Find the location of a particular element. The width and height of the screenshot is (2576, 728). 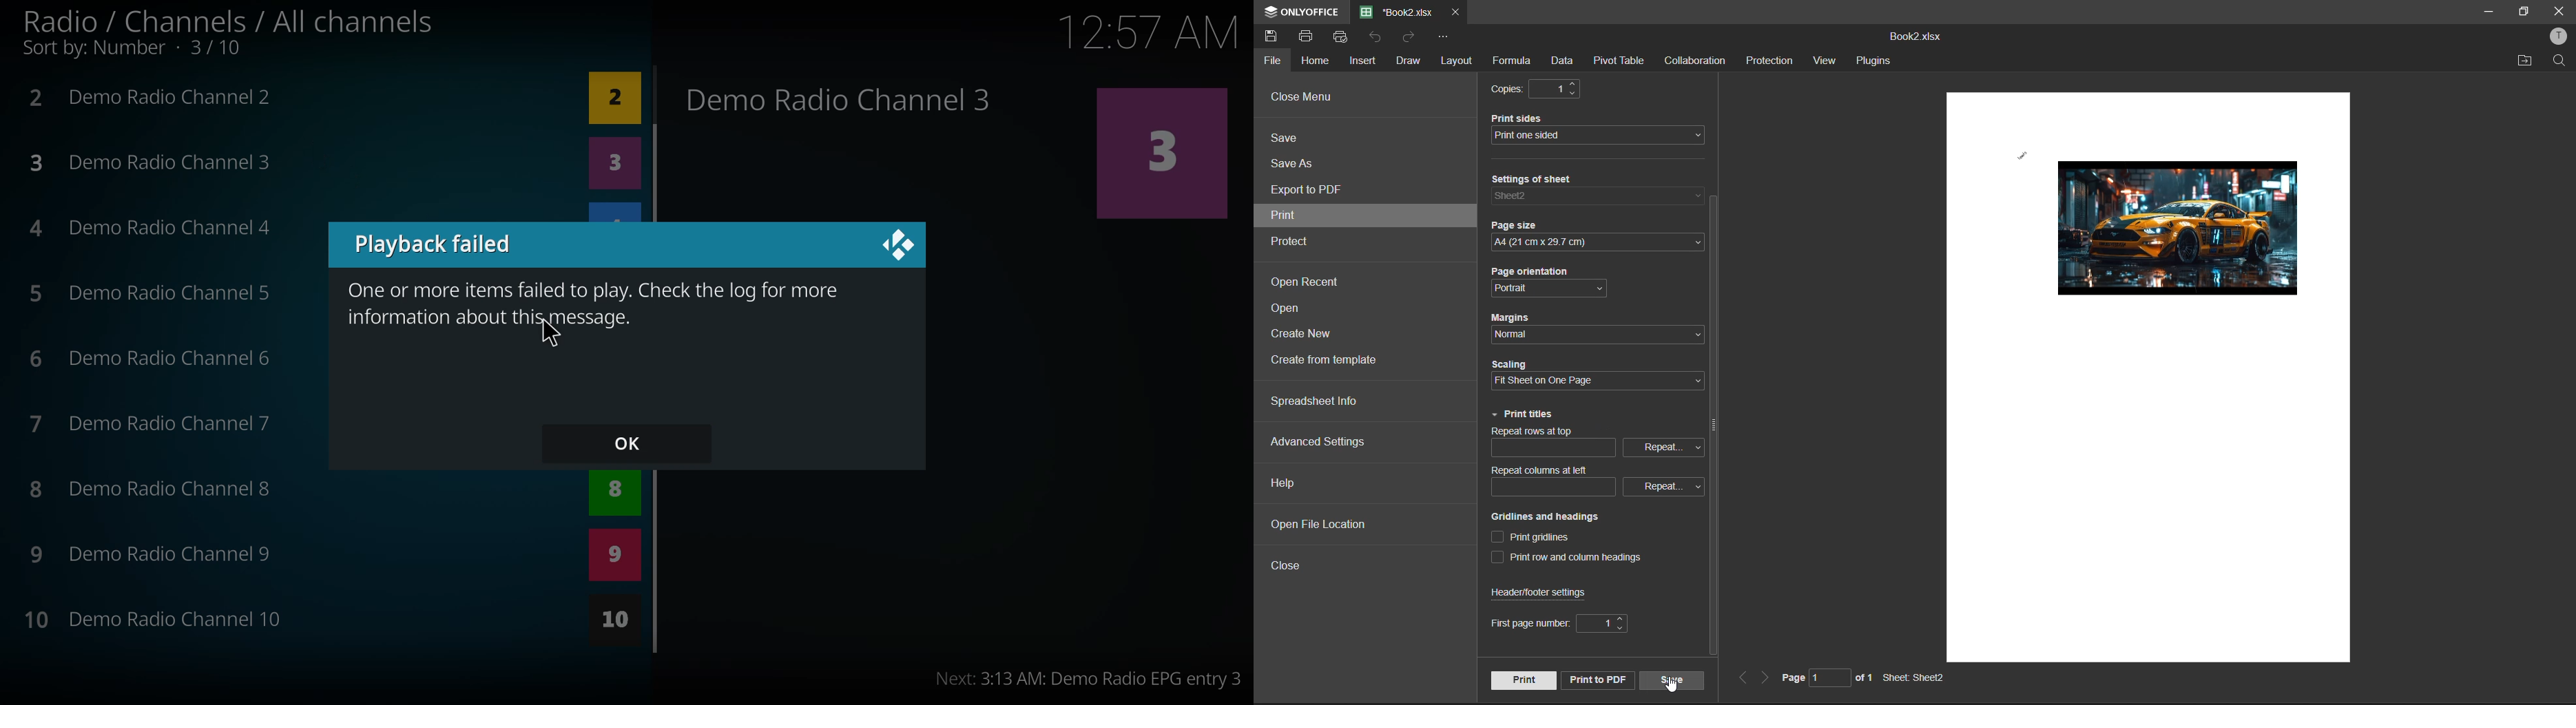

quick print is located at coordinates (1342, 37).